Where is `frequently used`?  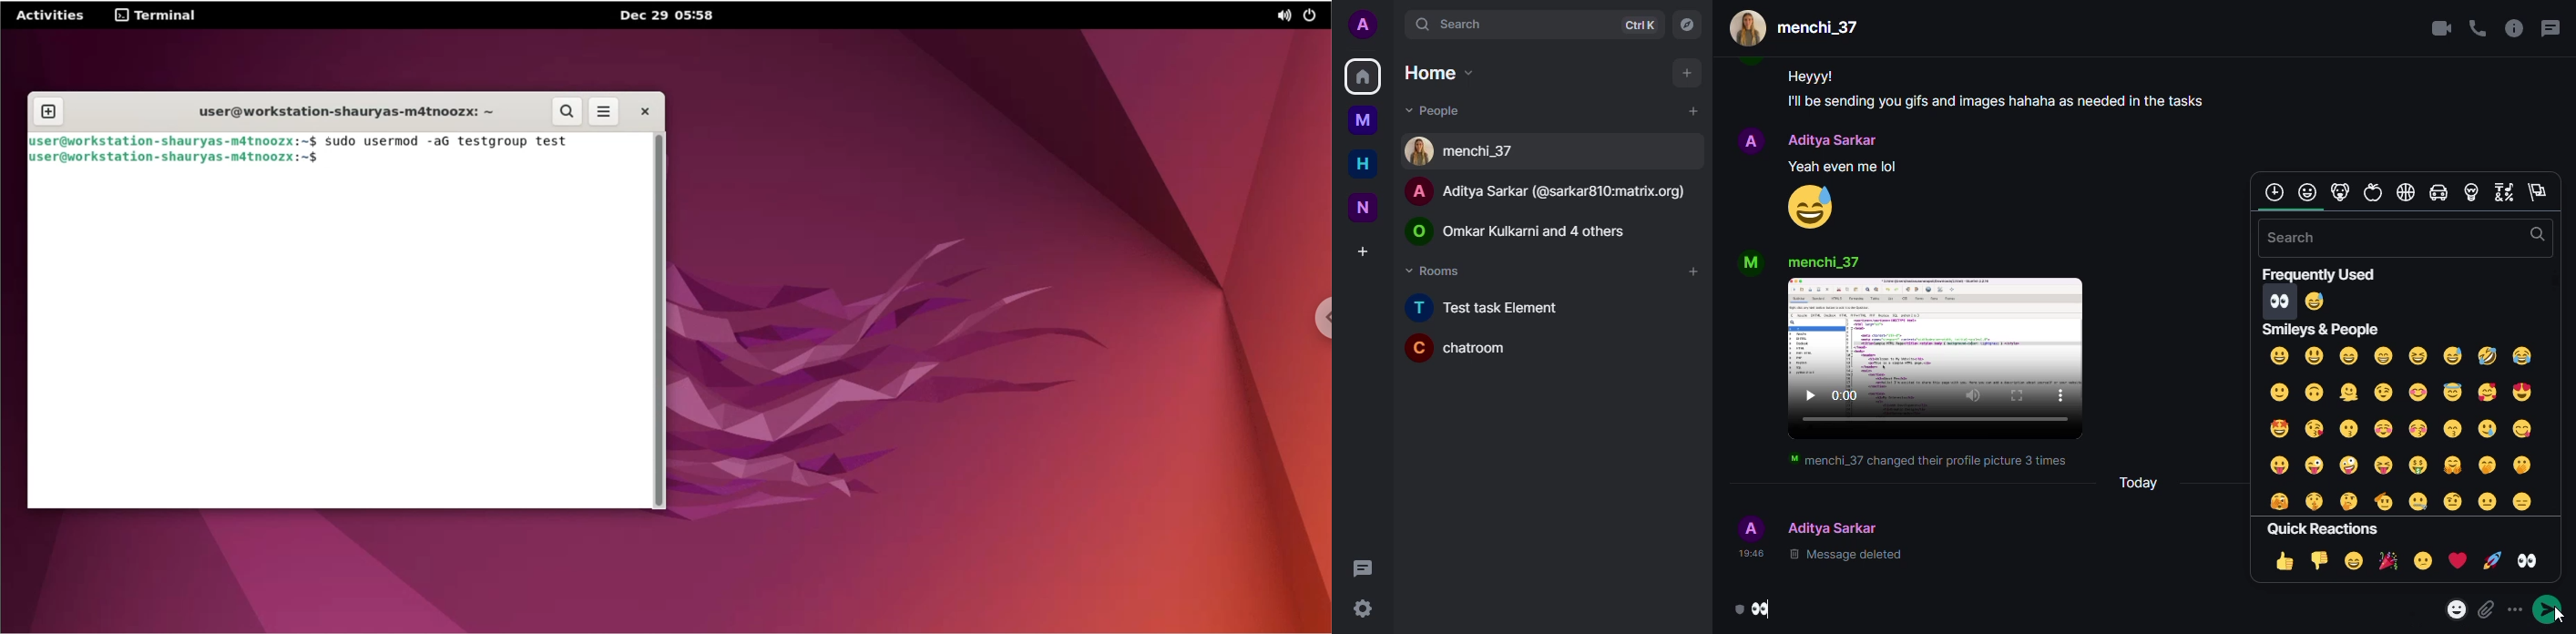
frequently used is located at coordinates (2321, 275).